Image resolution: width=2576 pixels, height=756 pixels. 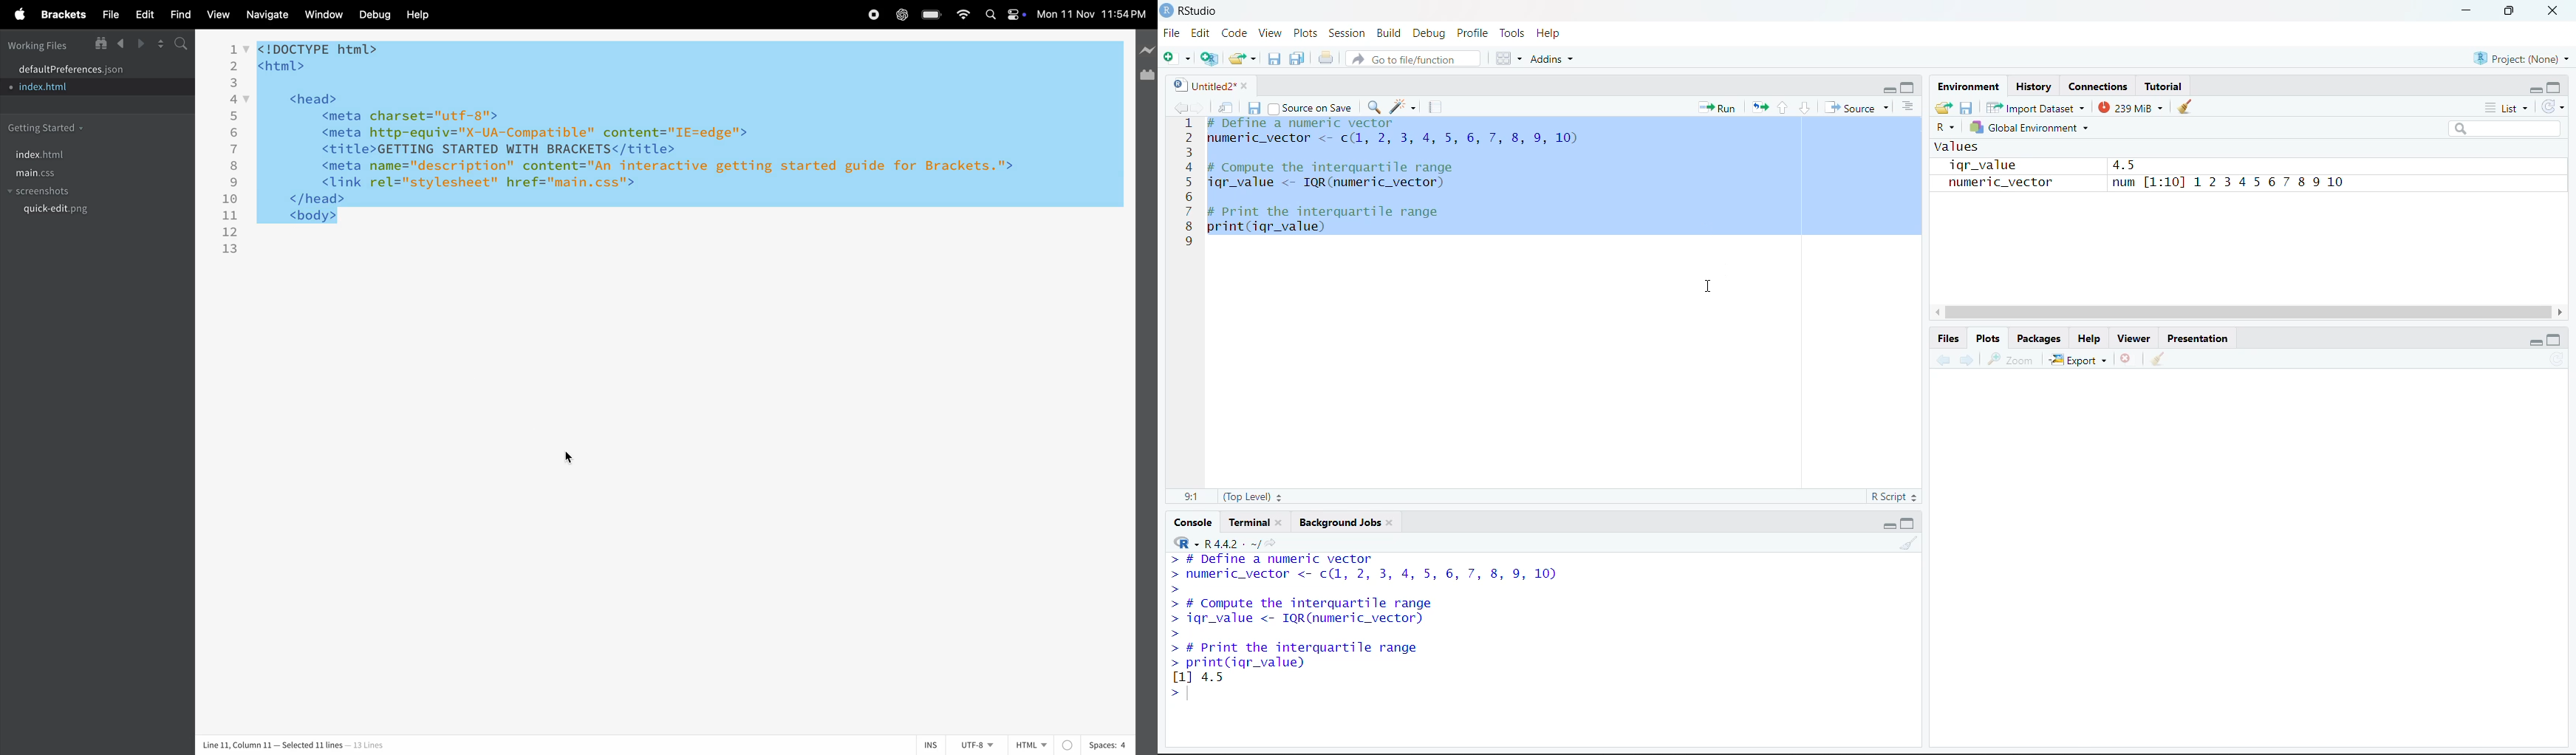 What do you see at coordinates (664, 146) in the screenshot?
I see `code block` at bounding box center [664, 146].